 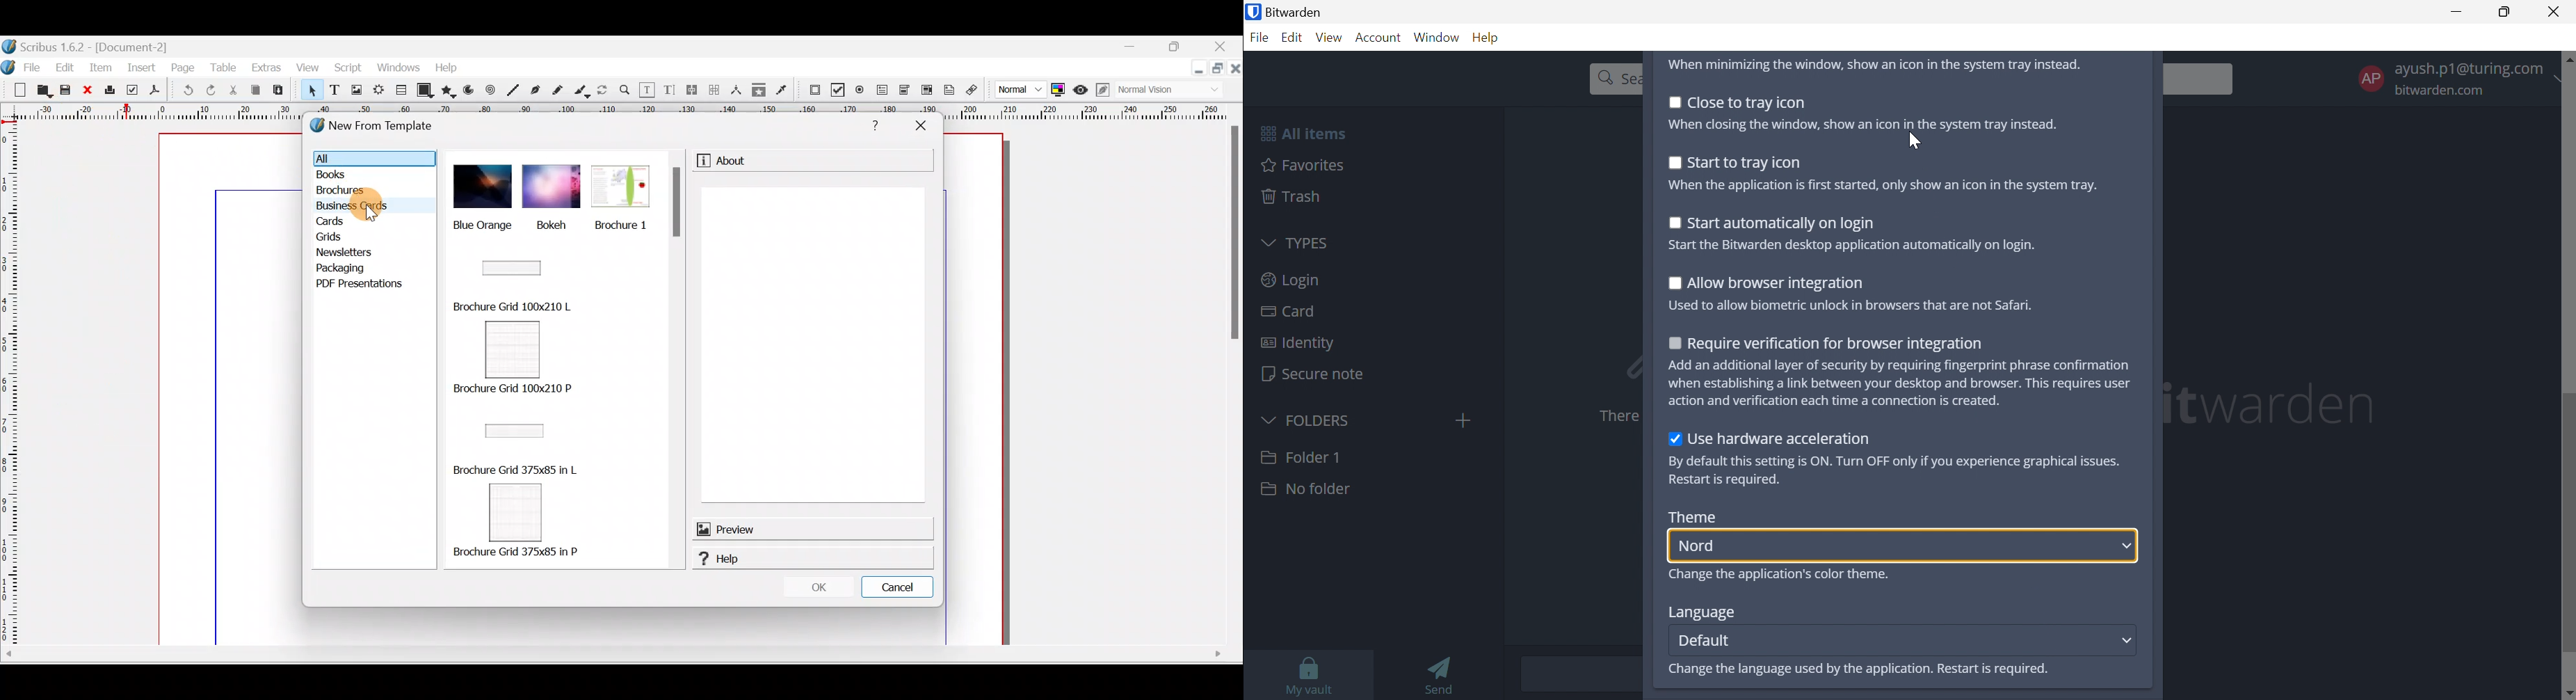 I want to click on Open, so click(x=42, y=89).